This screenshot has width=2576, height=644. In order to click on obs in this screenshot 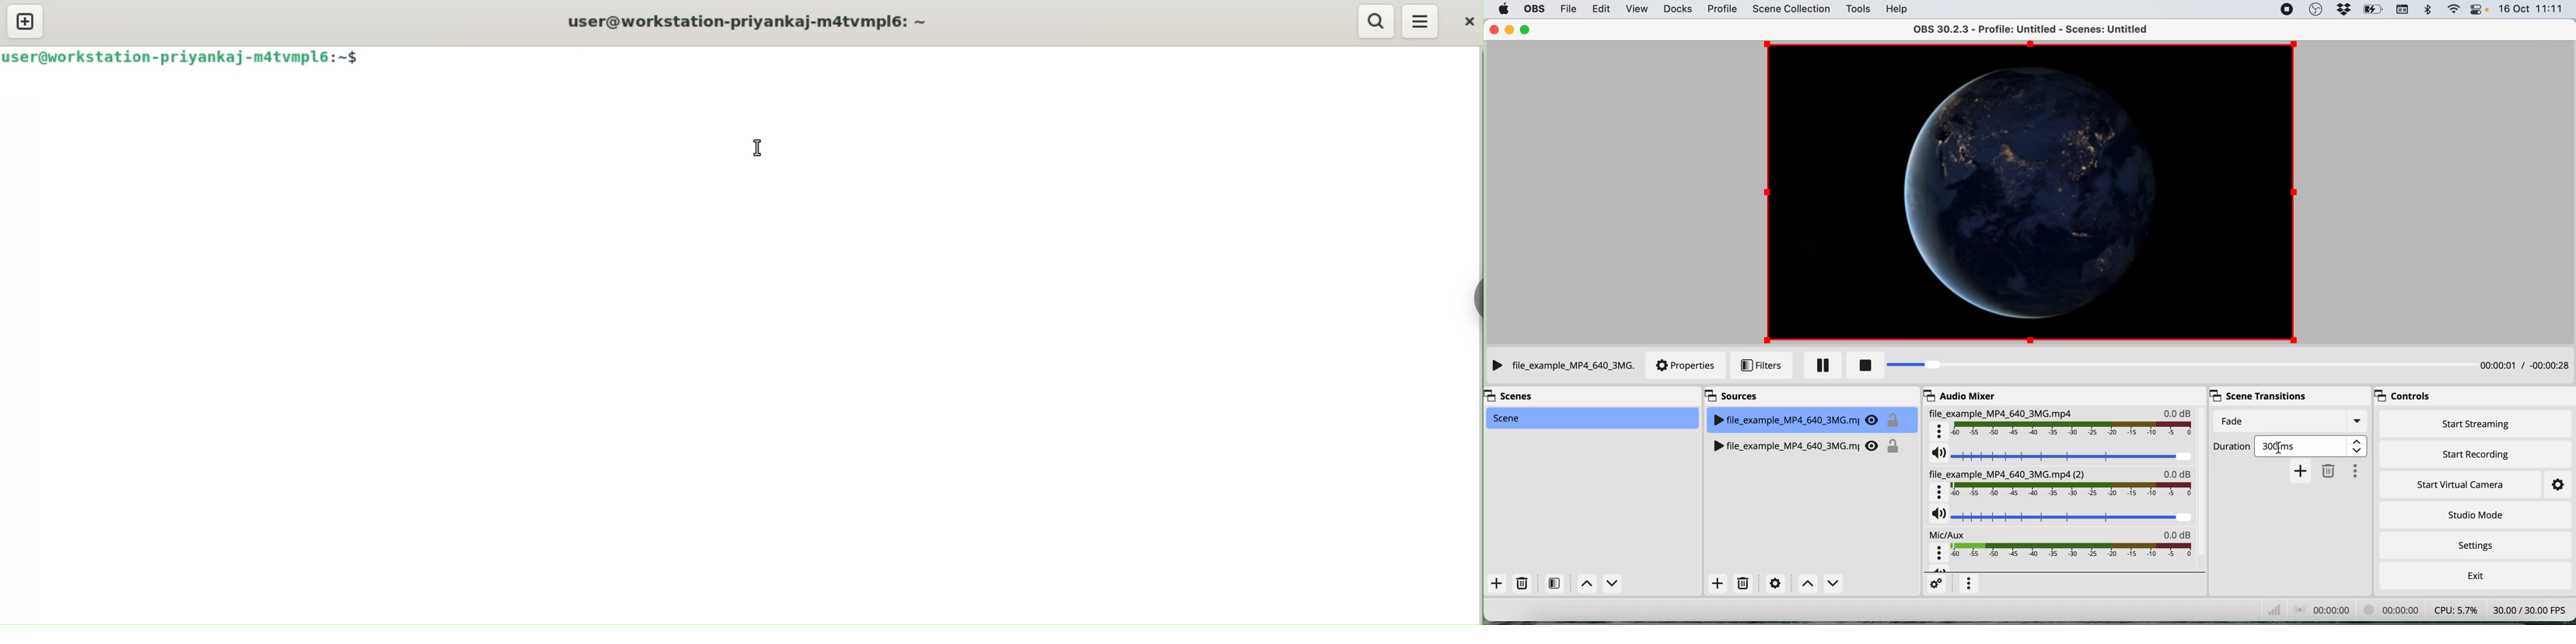, I will do `click(1534, 9)`.